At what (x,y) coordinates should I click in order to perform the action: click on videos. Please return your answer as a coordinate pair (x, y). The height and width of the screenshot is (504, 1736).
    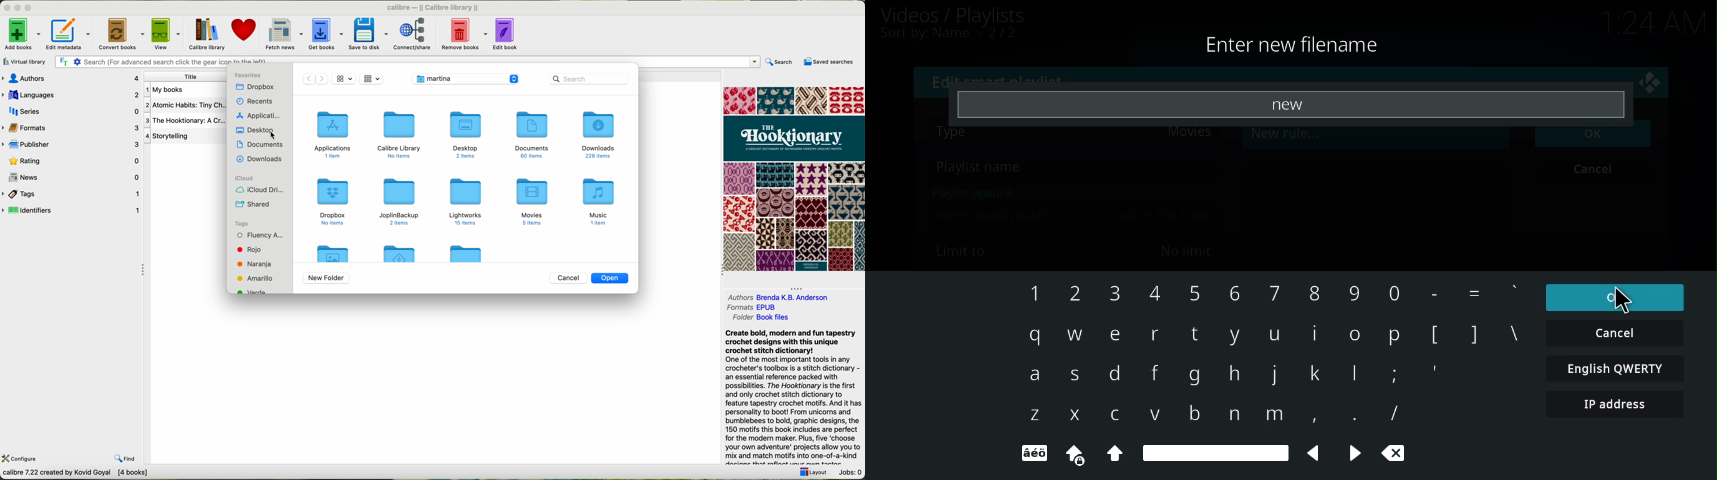
    Looking at the image, I should click on (957, 14).